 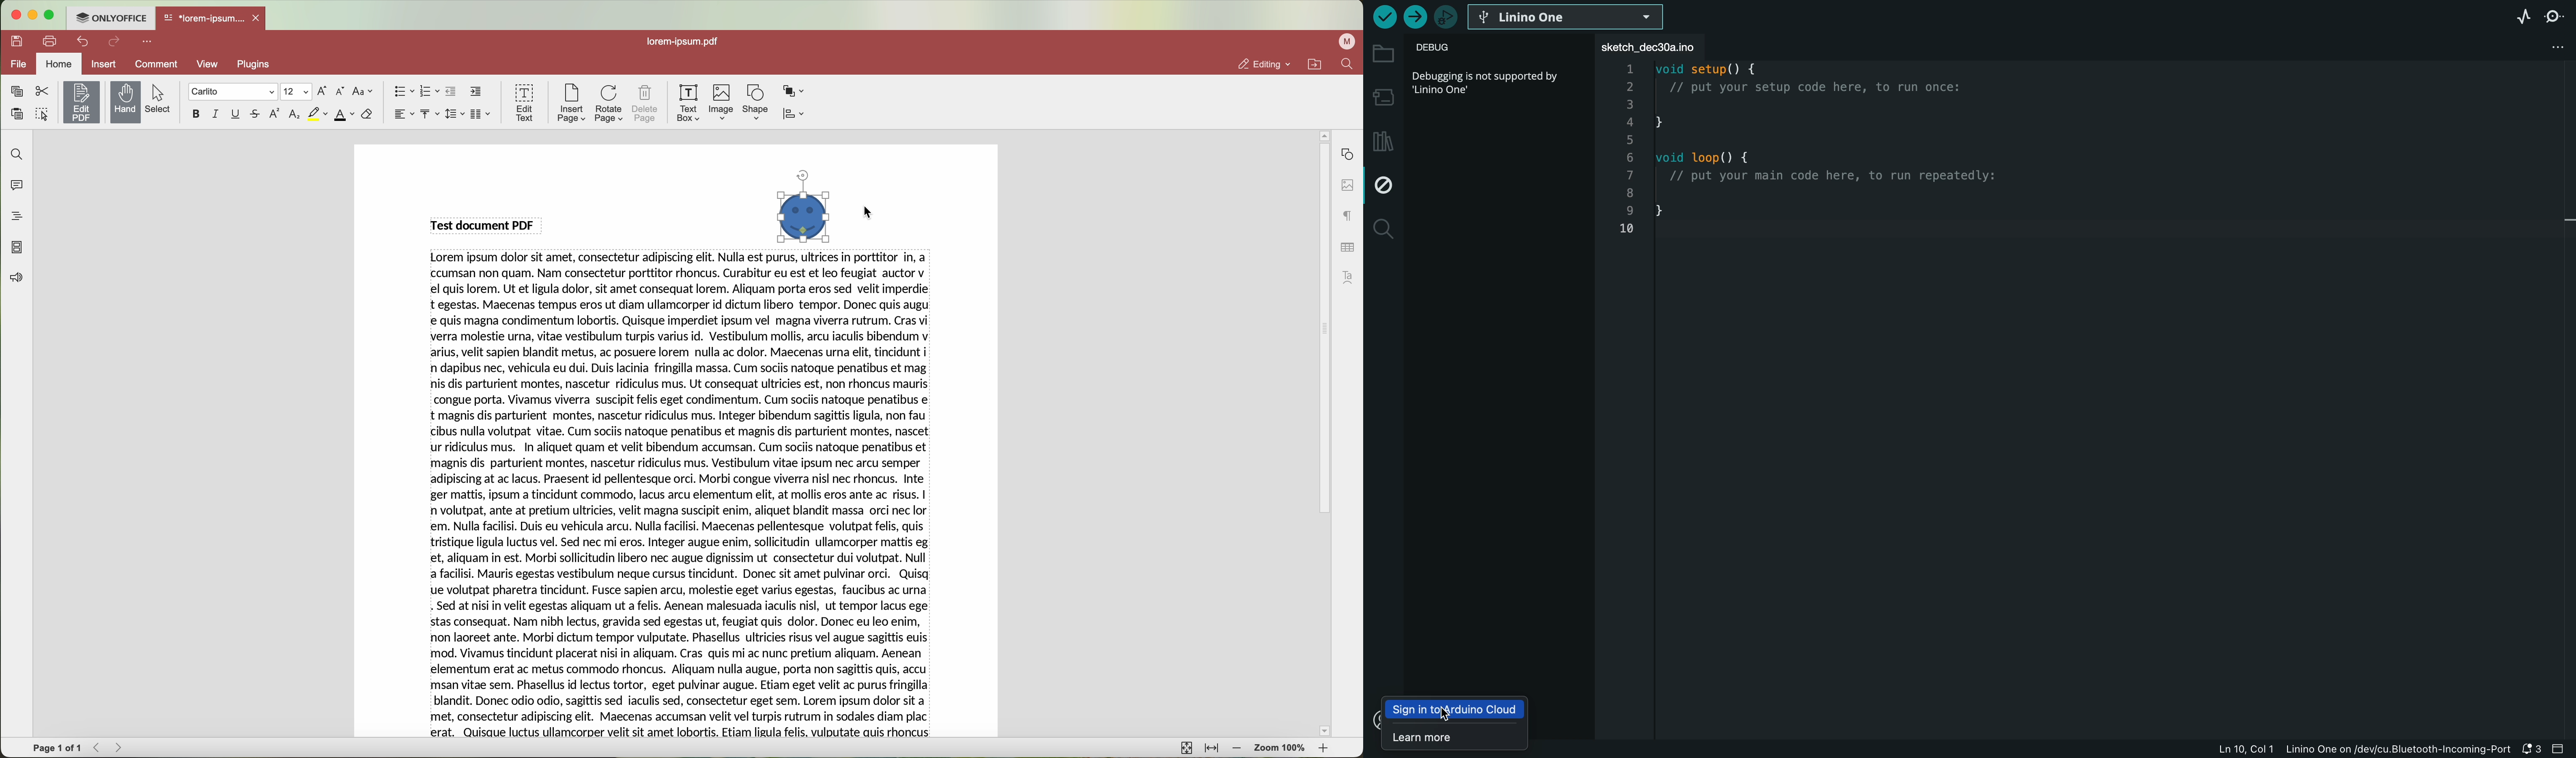 What do you see at coordinates (687, 42) in the screenshot?
I see `lorem-ipsum.pdf` at bounding box center [687, 42].